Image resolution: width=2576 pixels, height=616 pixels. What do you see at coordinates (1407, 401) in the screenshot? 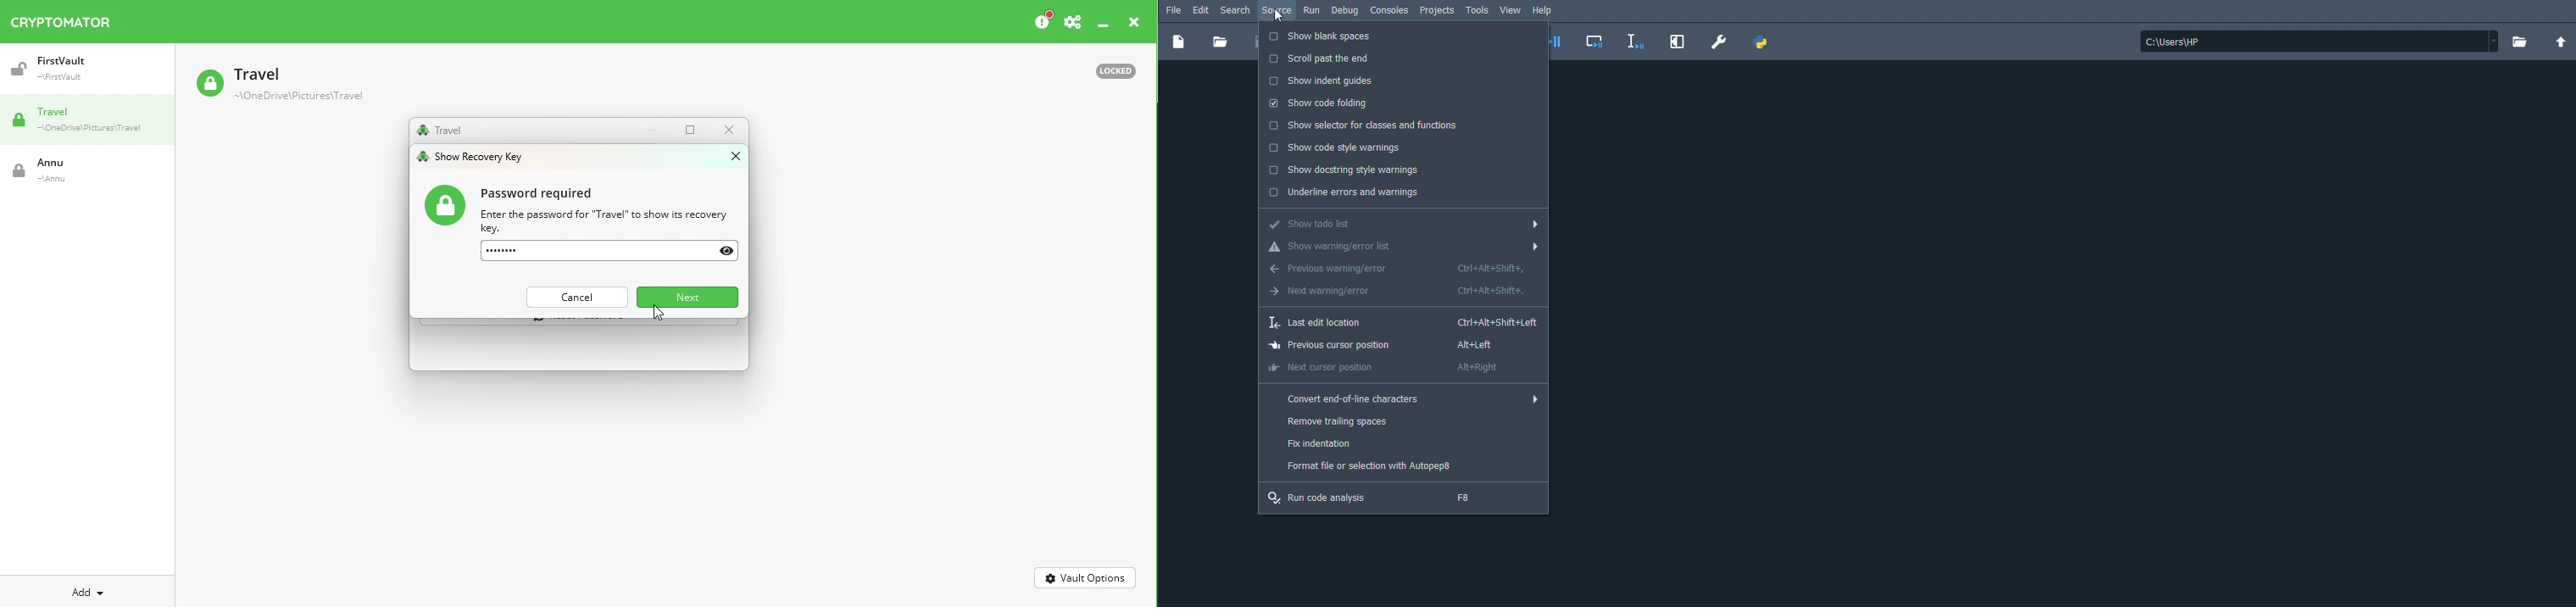
I see `Convert end-of-line characters` at bounding box center [1407, 401].